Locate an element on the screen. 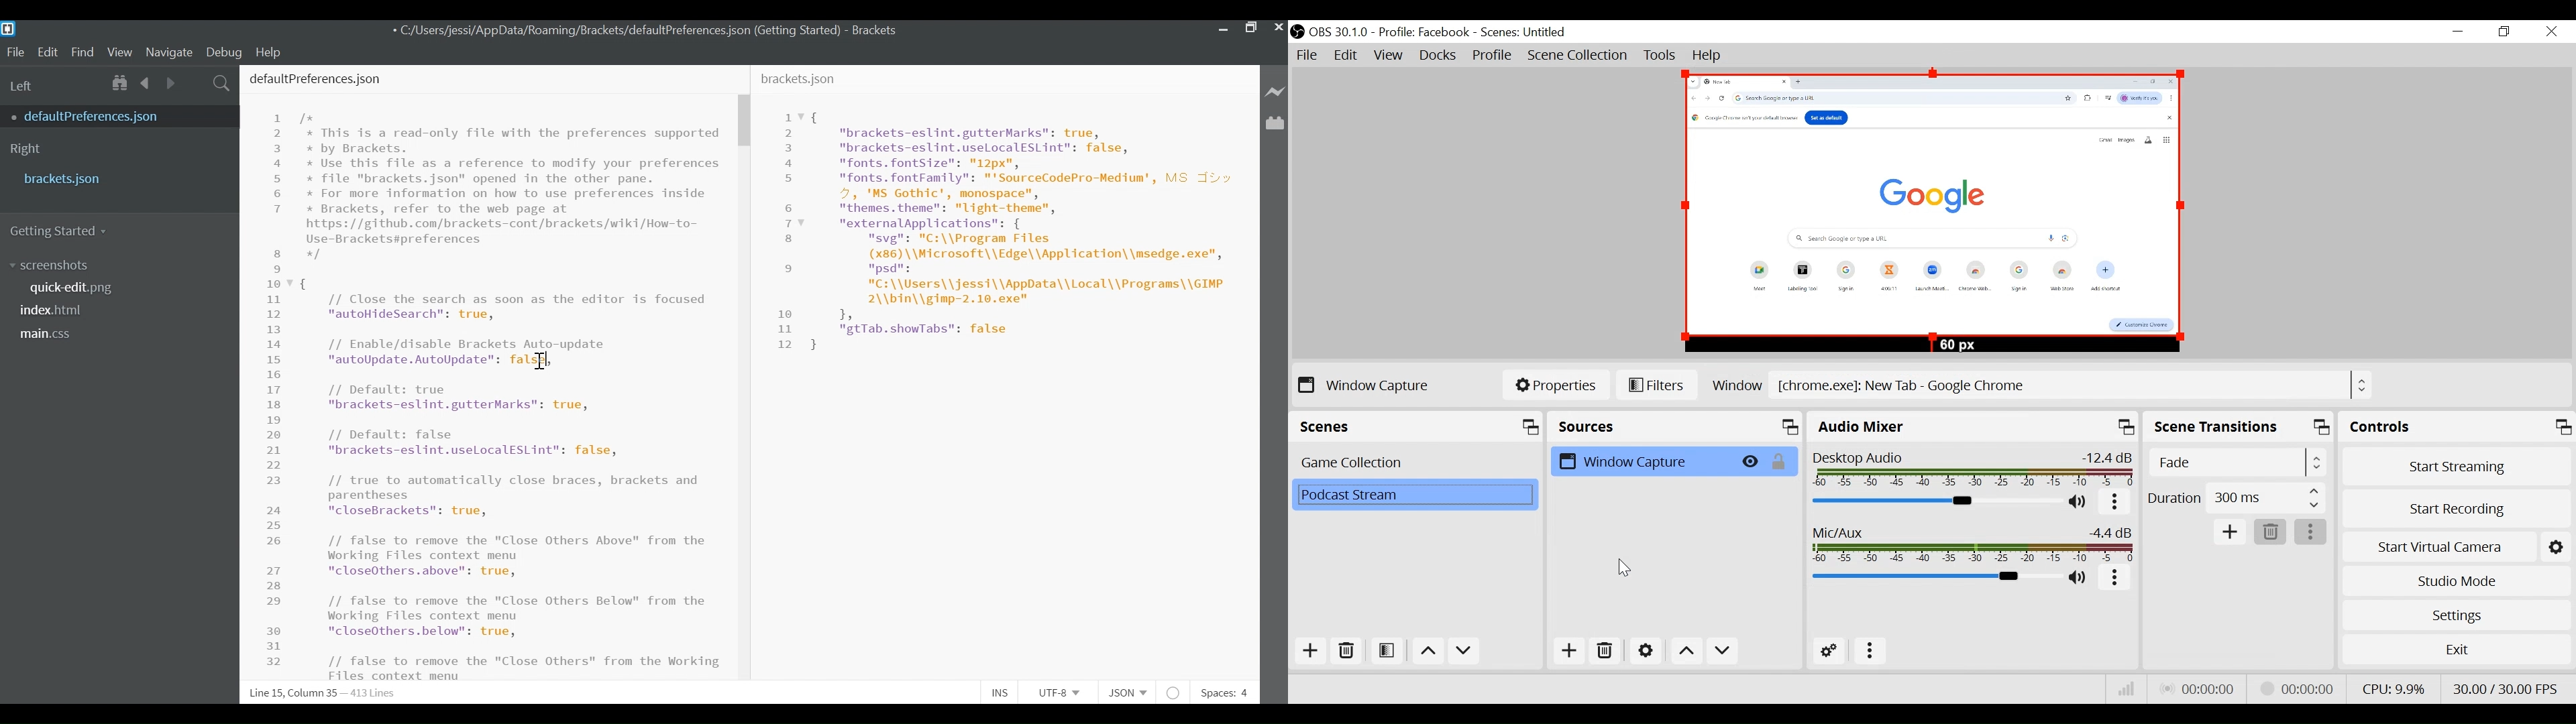 This screenshot has height=728, width=2576. Frame Per Second is located at coordinates (2506, 688).